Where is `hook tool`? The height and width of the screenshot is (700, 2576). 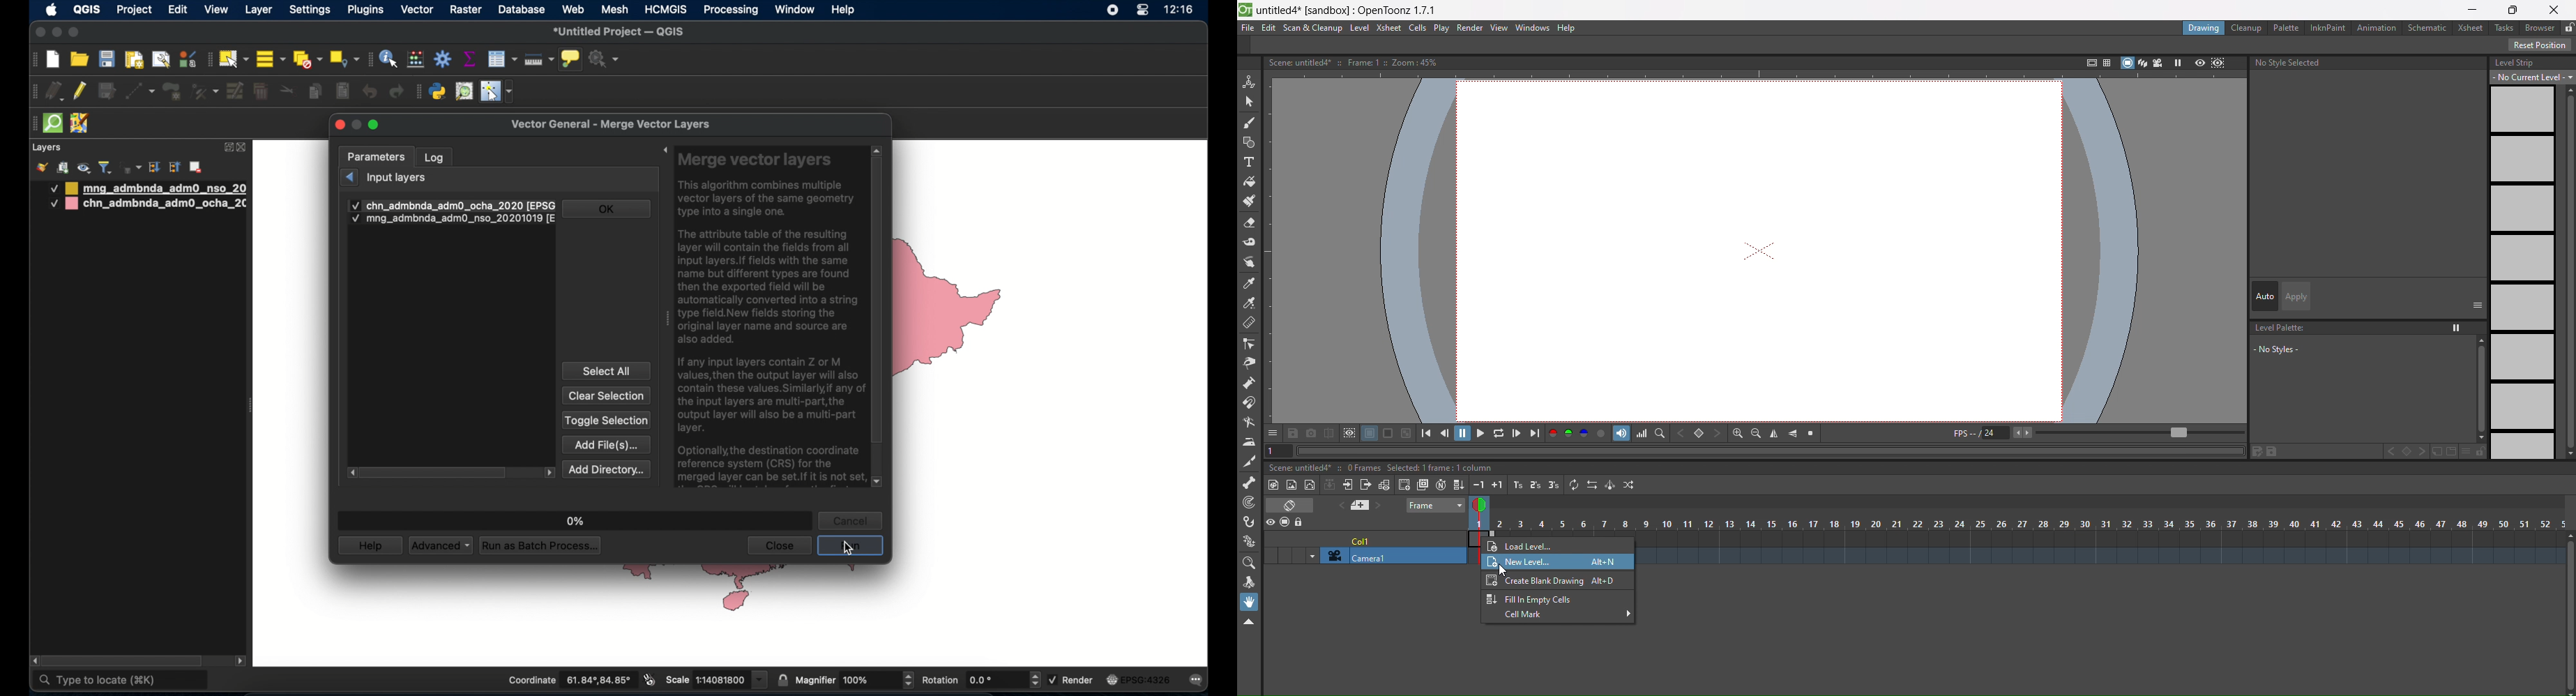
hook tool is located at coordinates (1250, 522).